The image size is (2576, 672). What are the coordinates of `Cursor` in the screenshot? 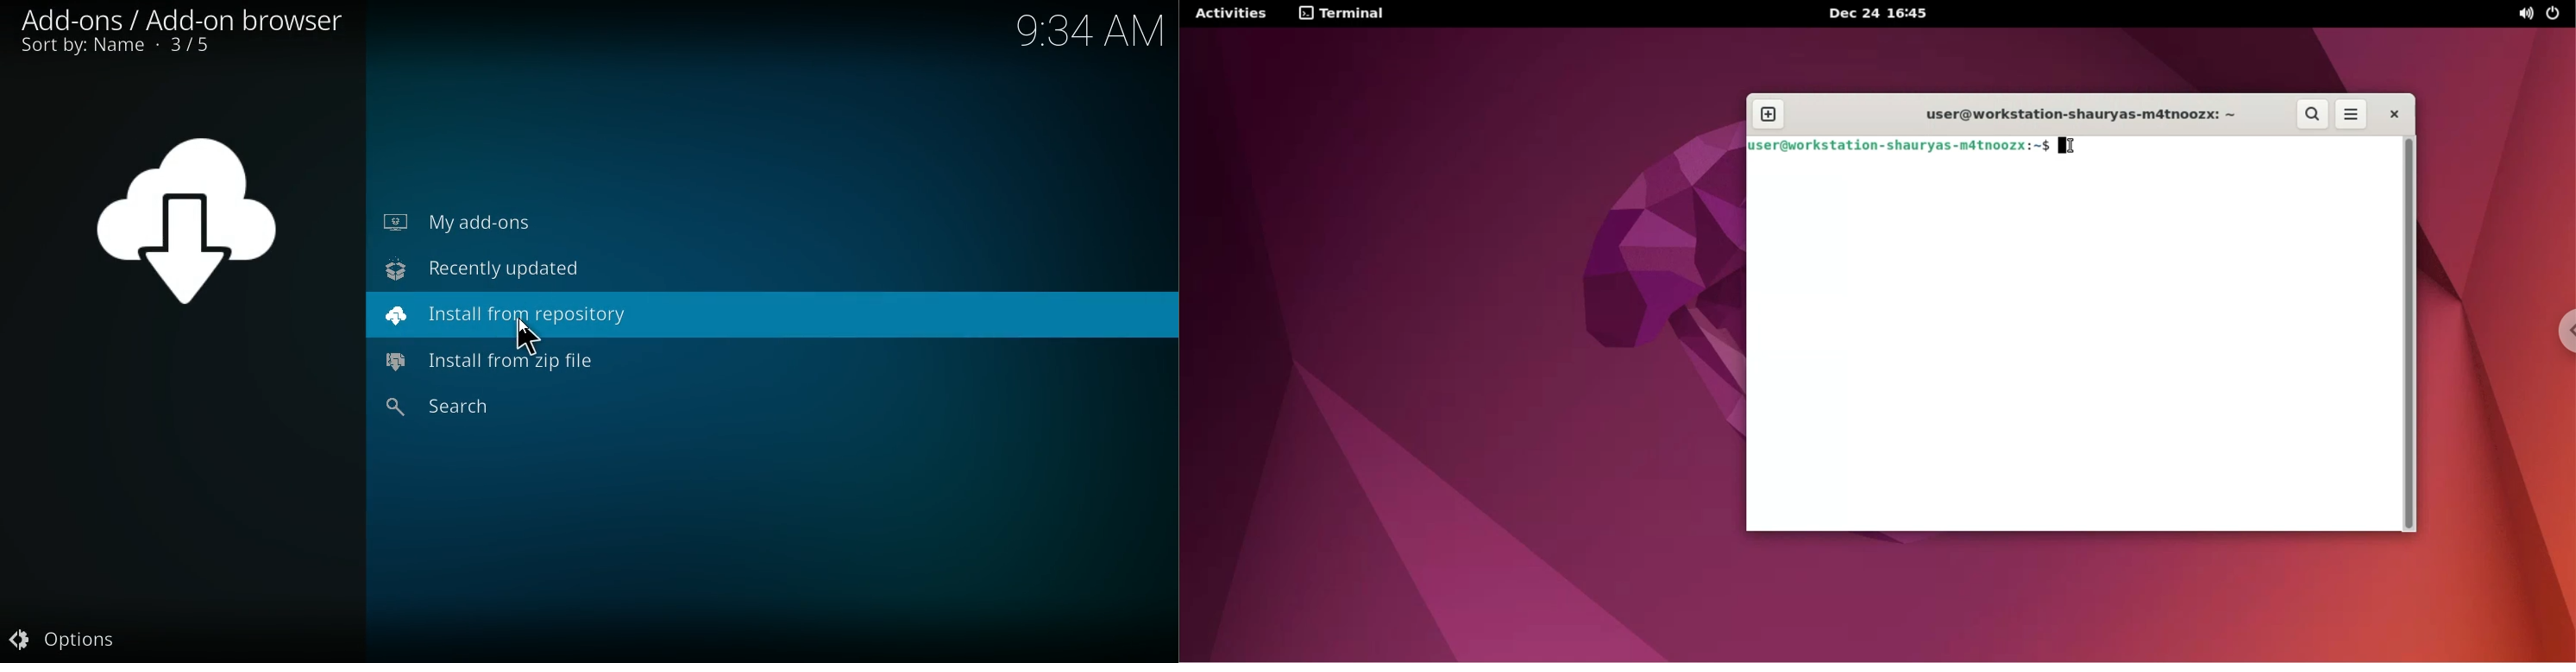 It's located at (525, 335).